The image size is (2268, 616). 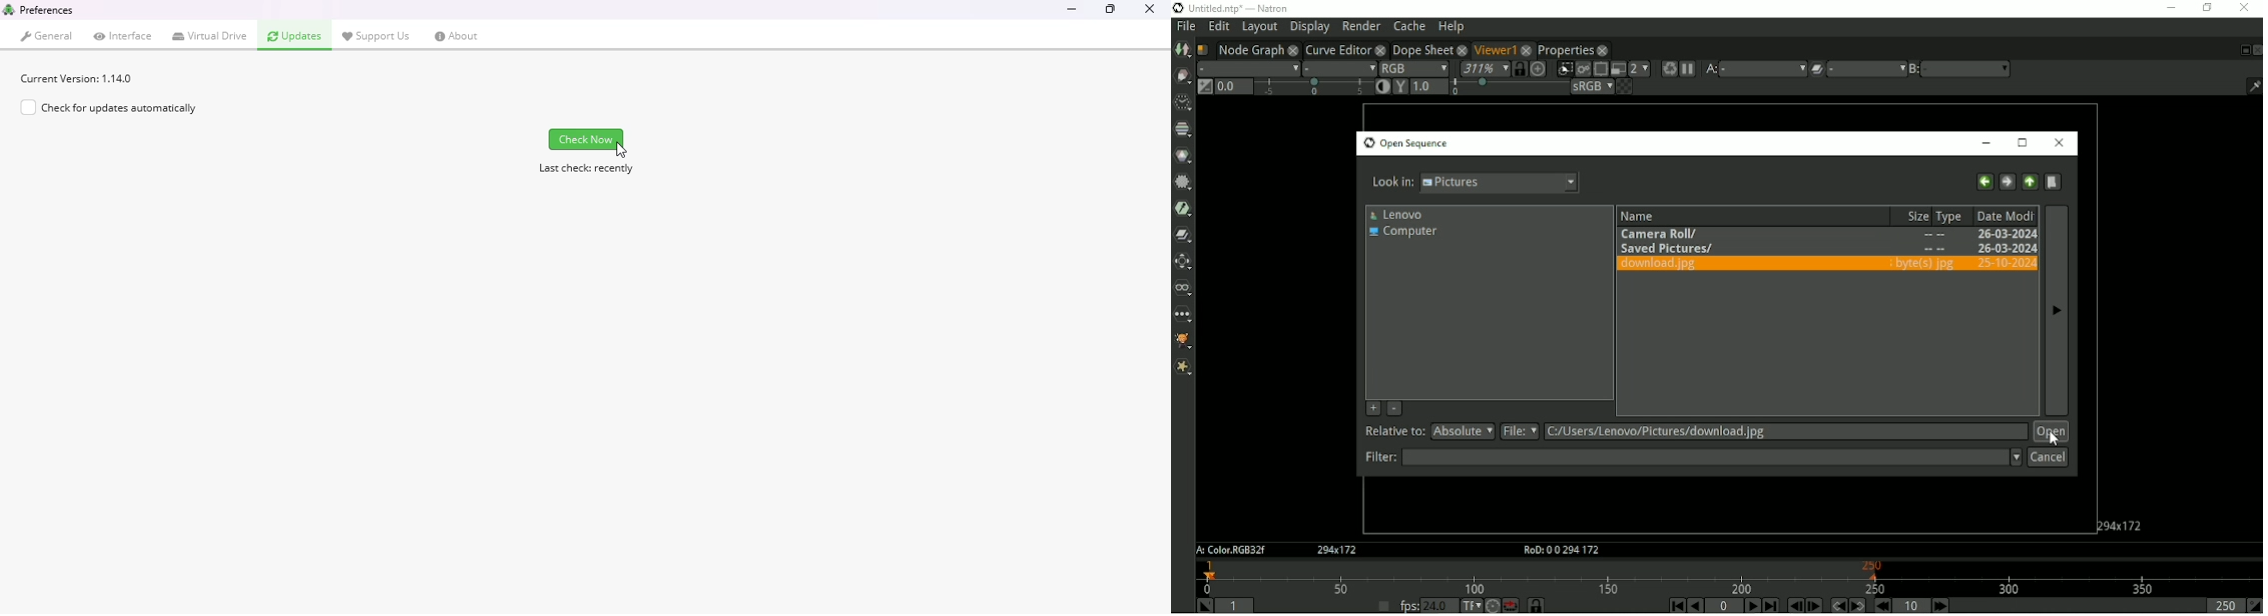 What do you see at coordinates (9, 9) in the screenshot?
I see `logo` at bounding box center [9, 9].